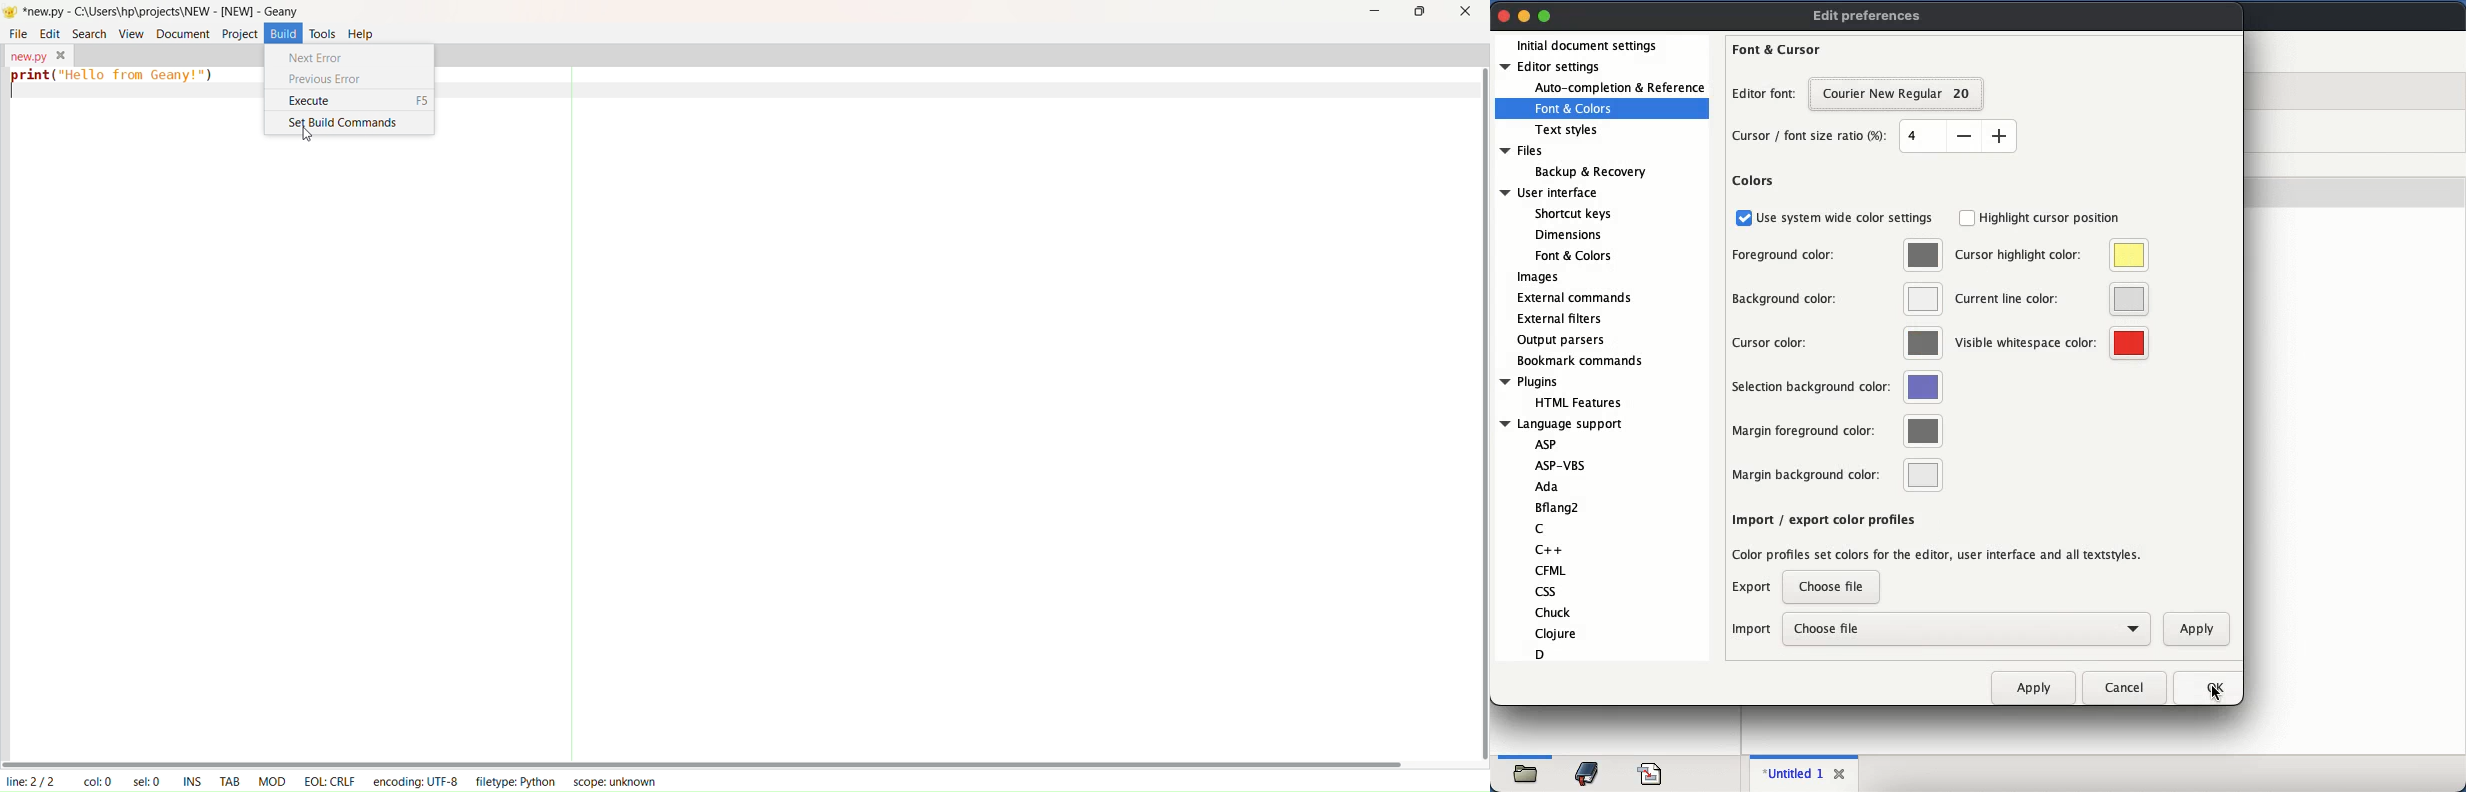 This screenshot has height=812, width=2492. Describe the element at coordinates (1813, 473) in the screenshot. I see `margin background color` at that location.